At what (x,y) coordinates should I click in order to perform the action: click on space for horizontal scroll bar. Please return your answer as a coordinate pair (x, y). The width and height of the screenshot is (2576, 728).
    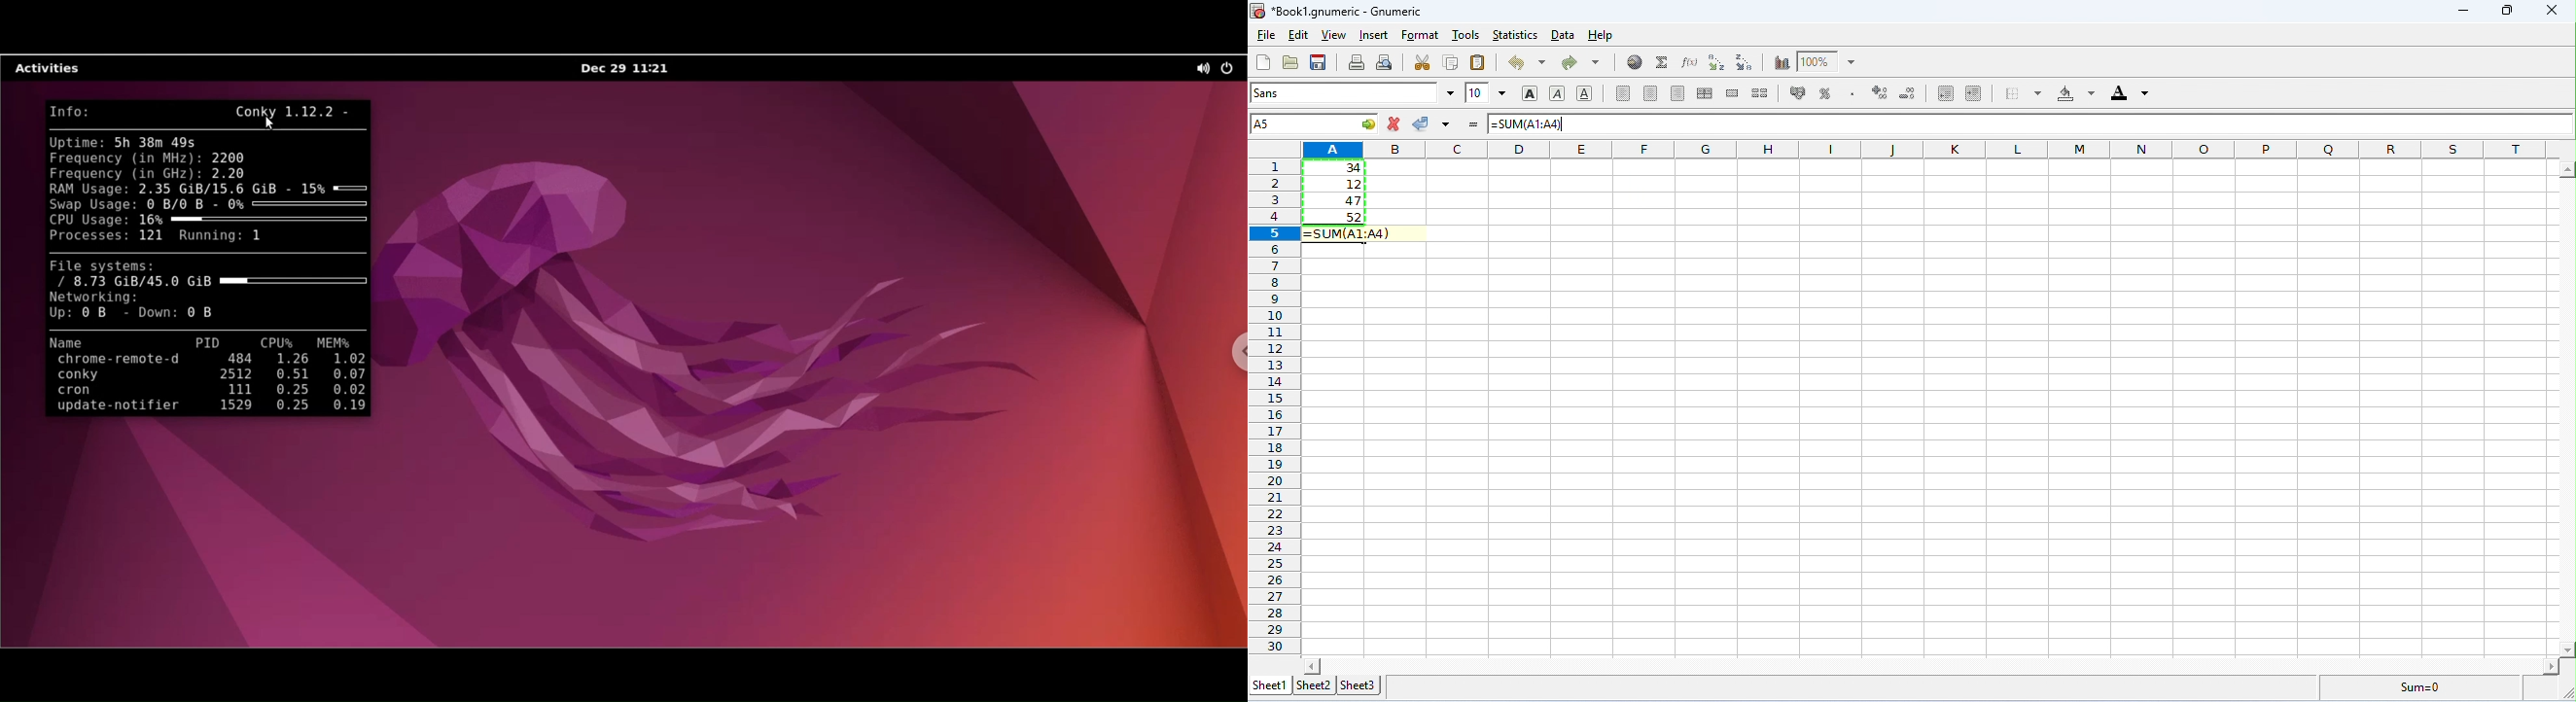
    Looking at the image, I should click on (1933, 664).